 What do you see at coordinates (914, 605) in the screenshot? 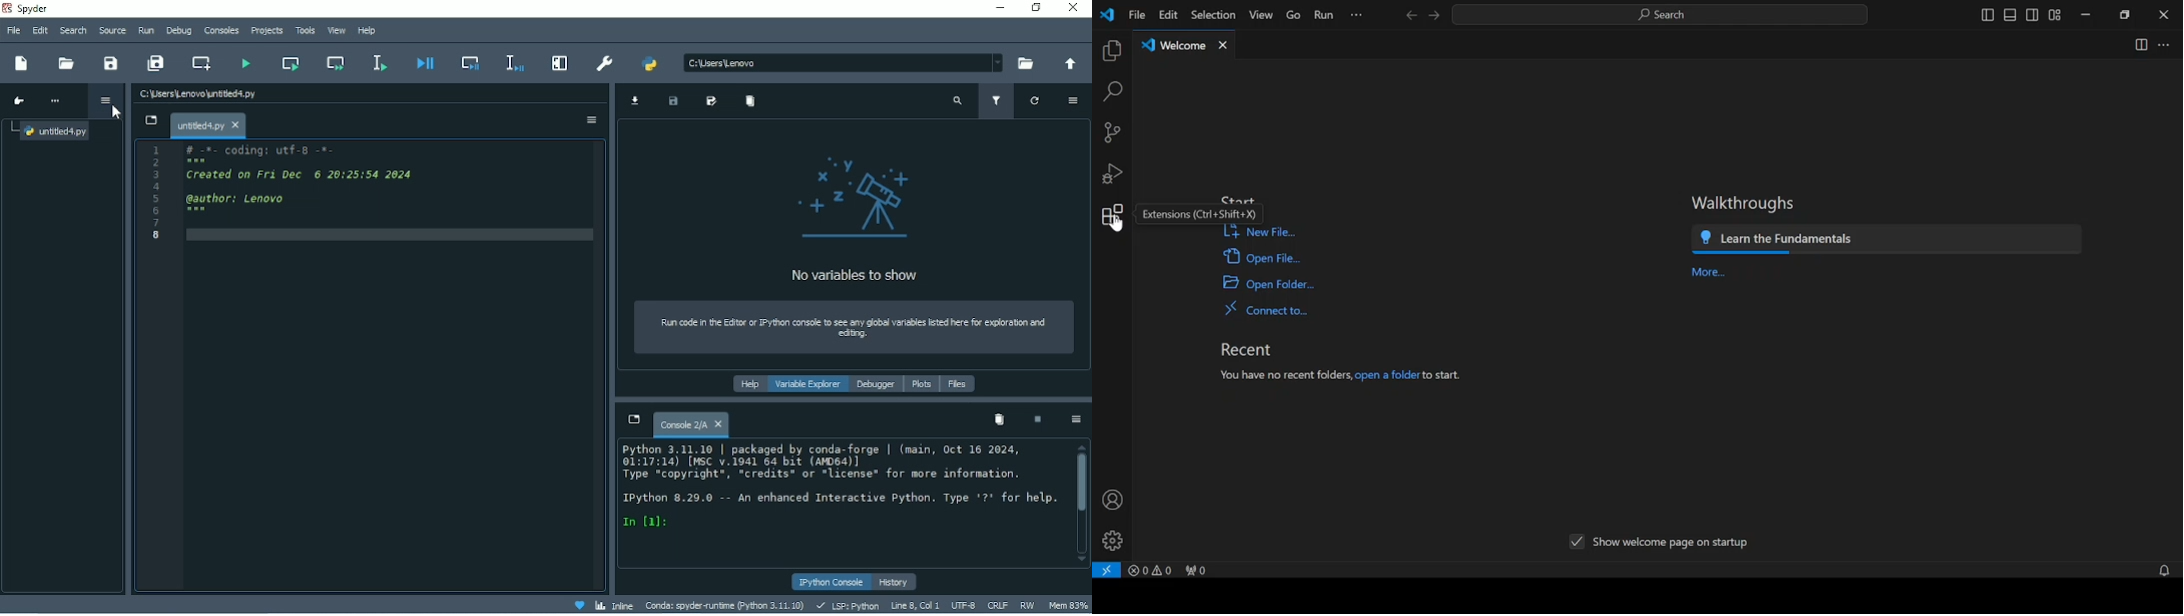
I see `Line 8, Col 1` at bounding box center [914, 605].